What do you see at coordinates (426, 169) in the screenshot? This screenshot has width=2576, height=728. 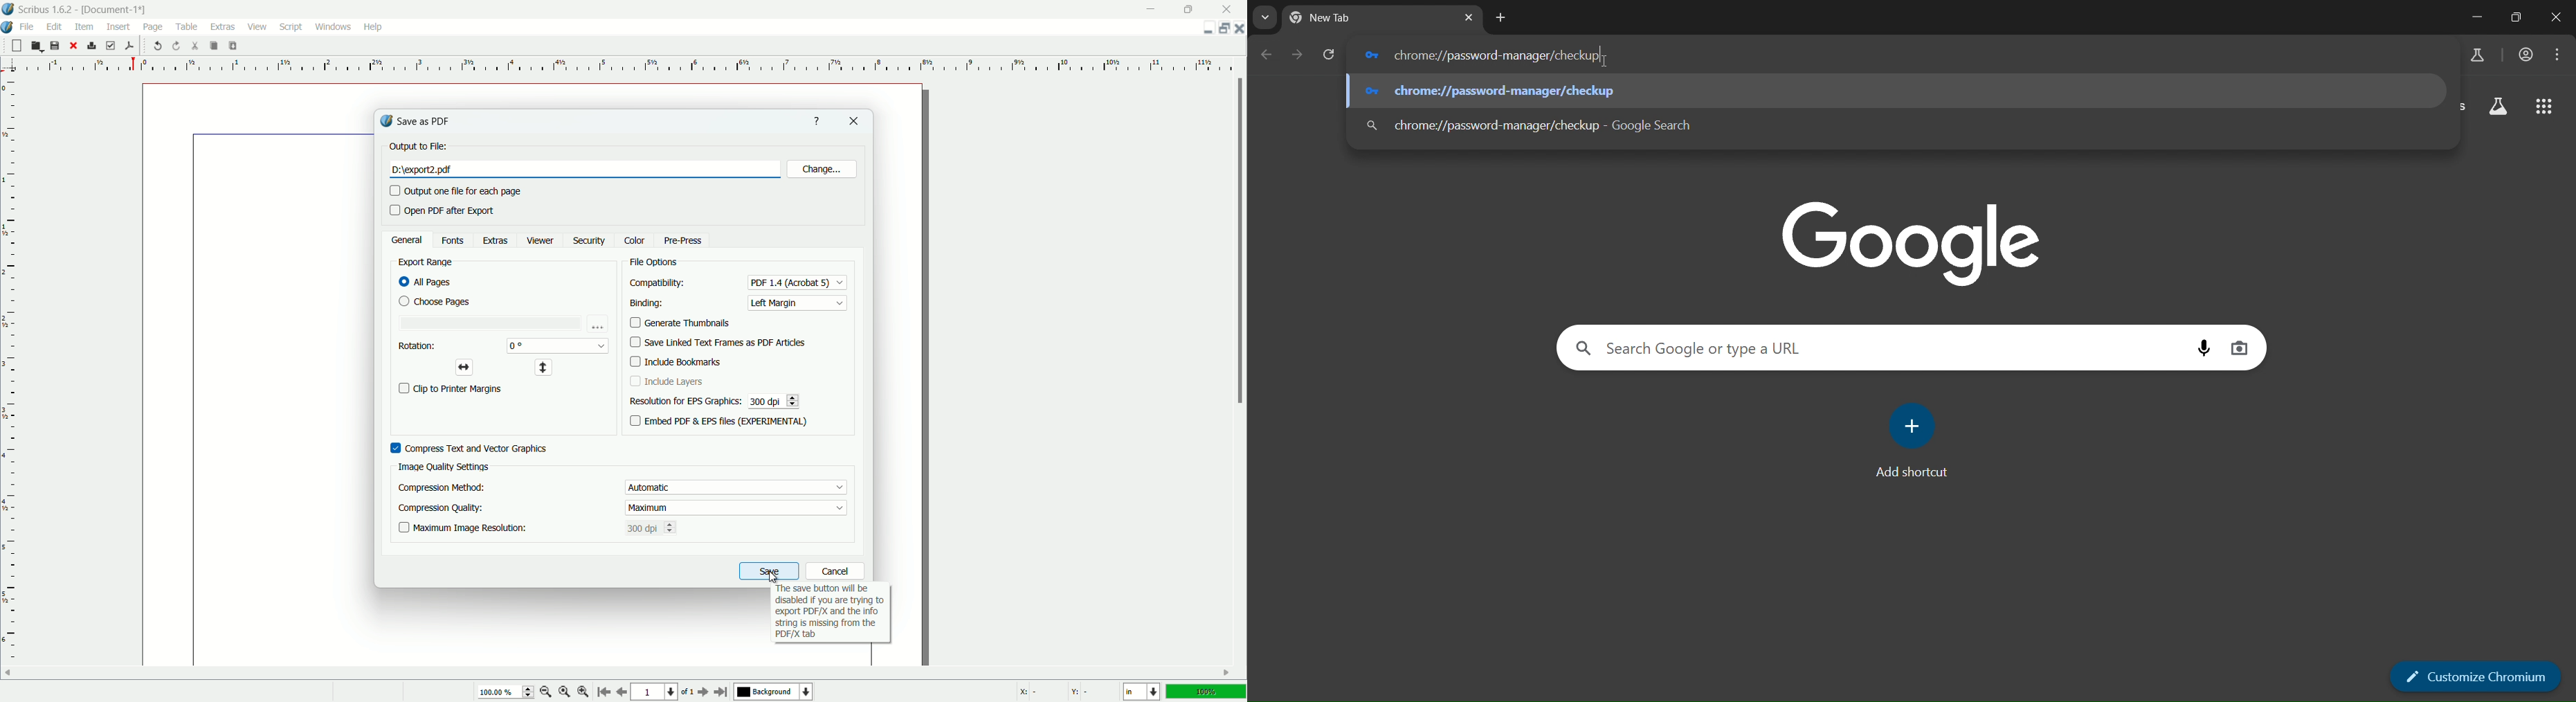 I see `pdf name` at bounding box center [426, 169].